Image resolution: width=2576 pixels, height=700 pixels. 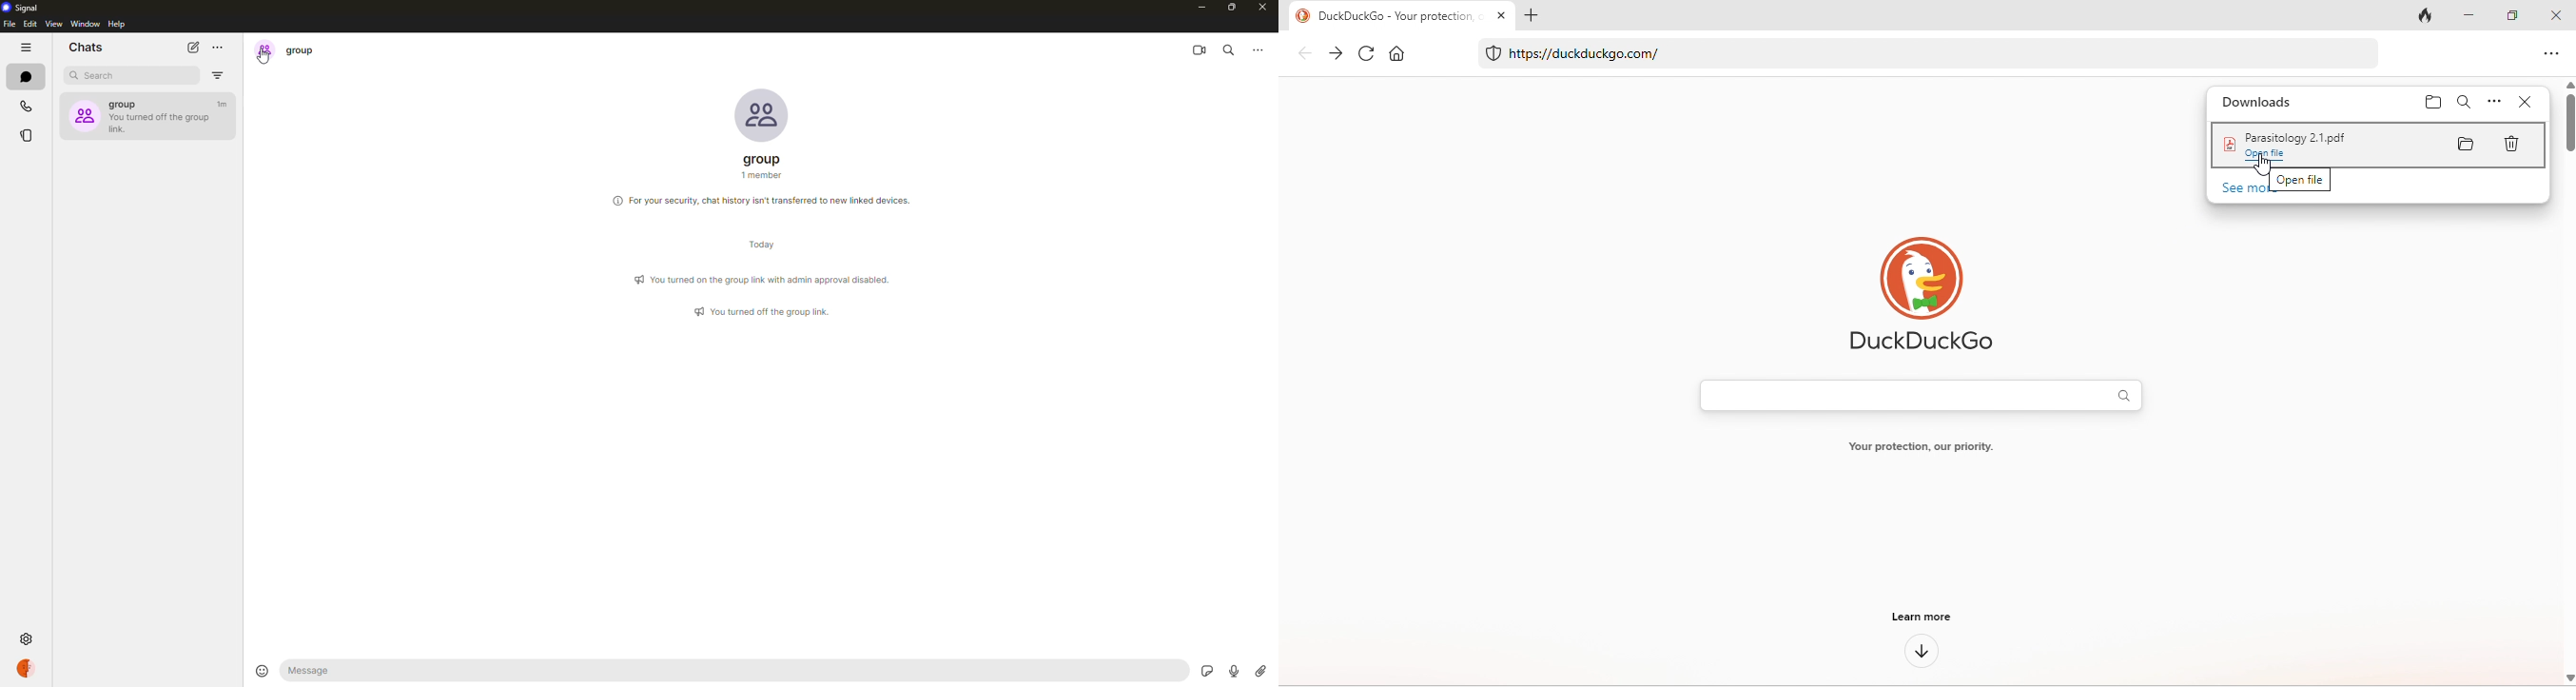 What do you see at coordinates (1398, 15) in the screenshot?
I see `Duckduckgo - Your pr` at bounding box center [1398, 15].